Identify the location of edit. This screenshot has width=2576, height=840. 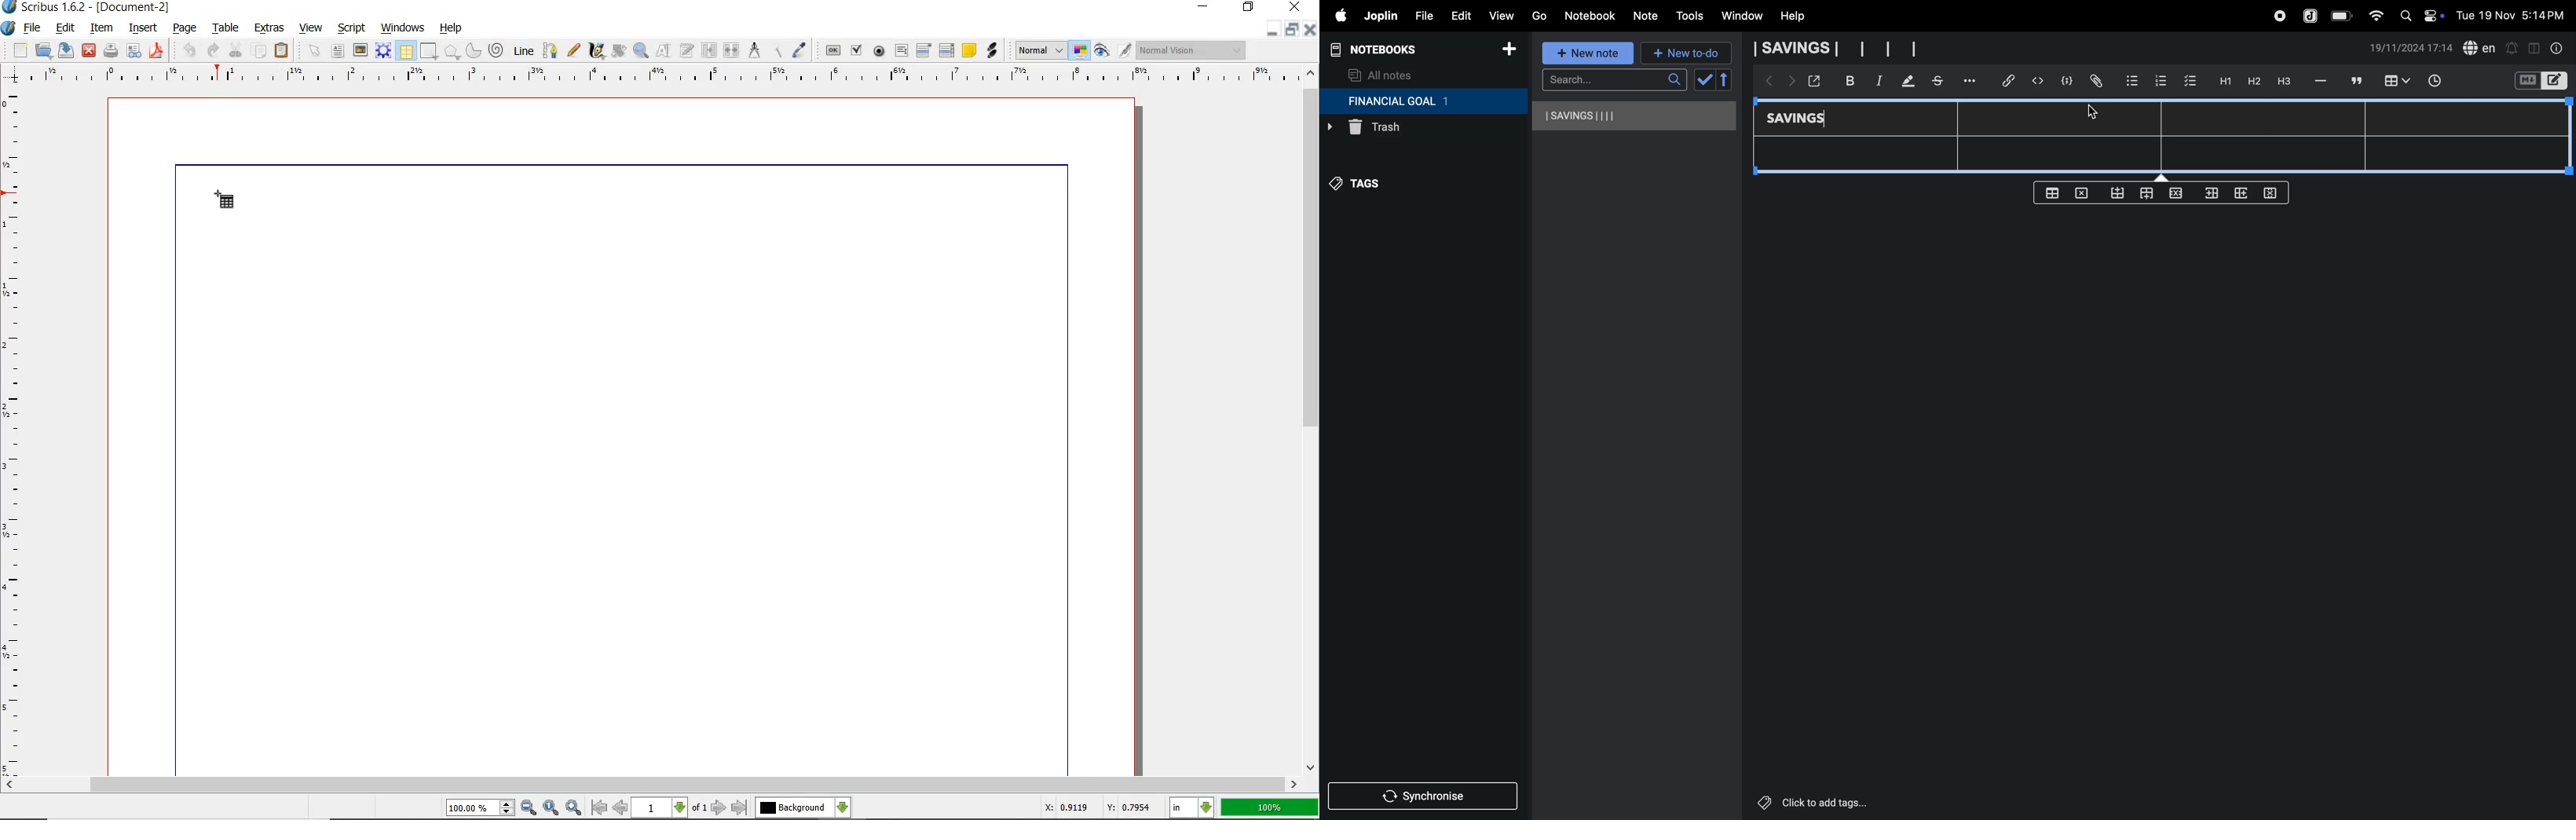
(1456, 13).